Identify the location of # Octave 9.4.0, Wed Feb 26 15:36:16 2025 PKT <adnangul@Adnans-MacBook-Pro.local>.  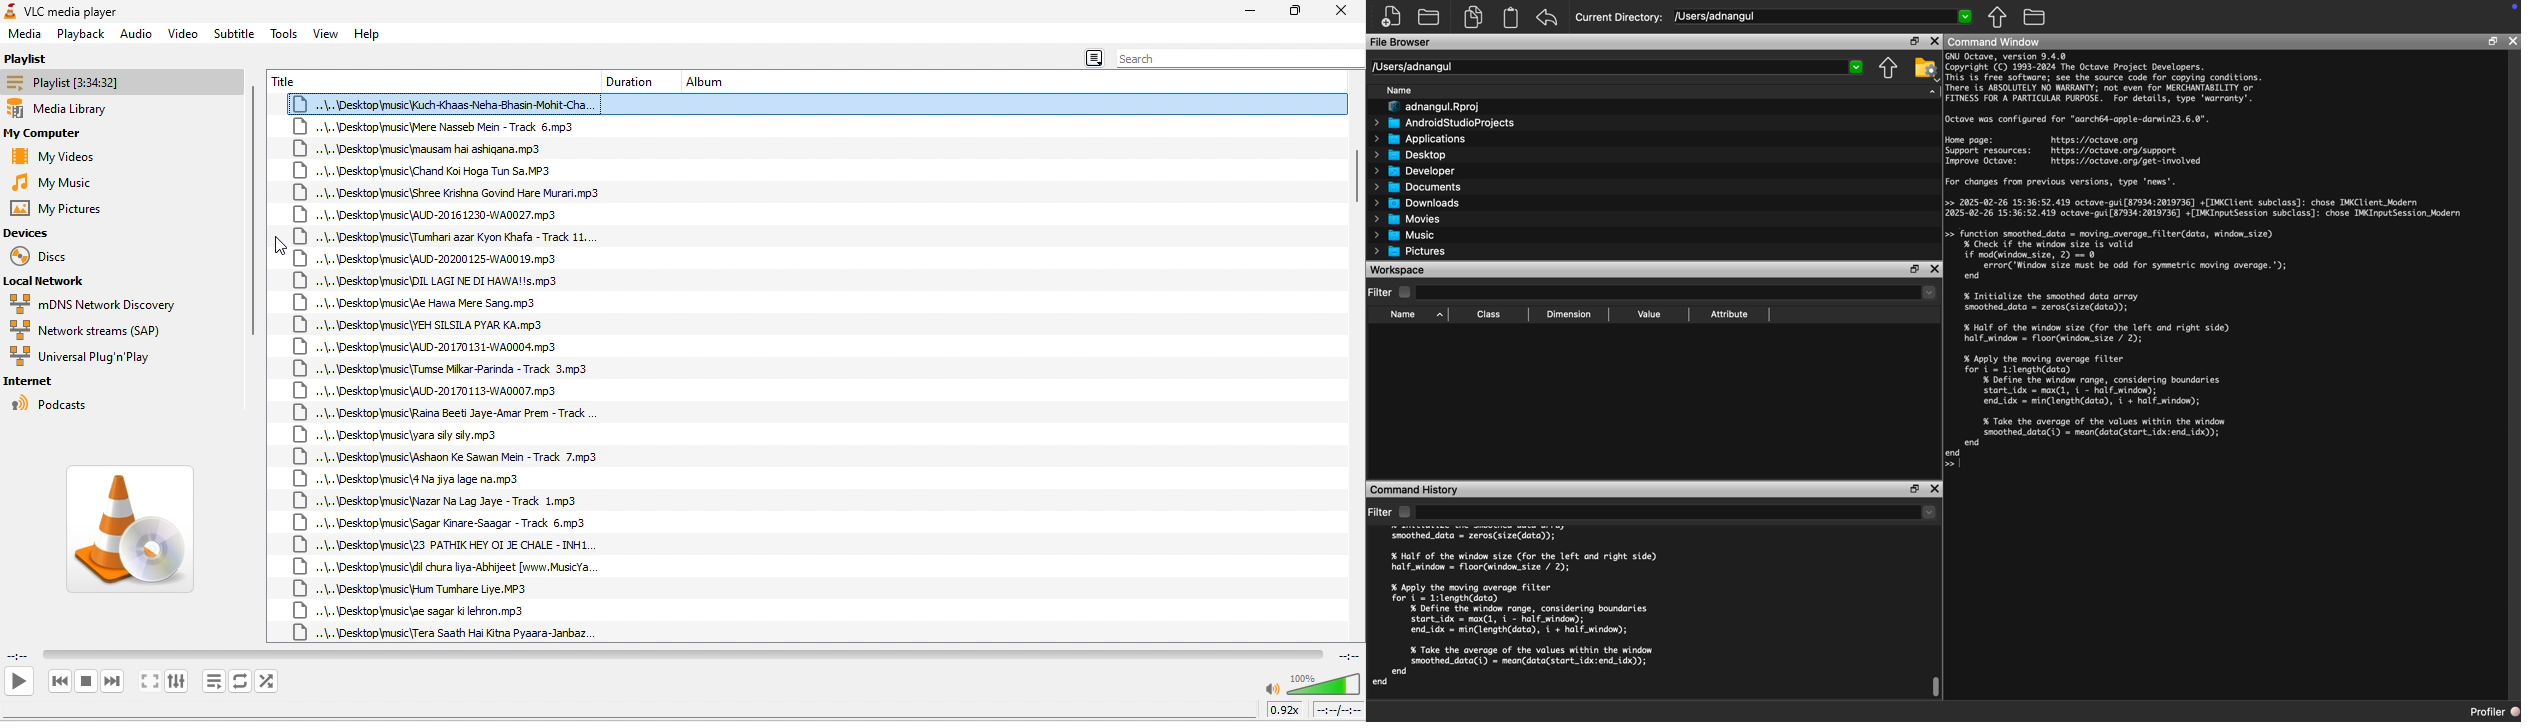
(1566, 693).